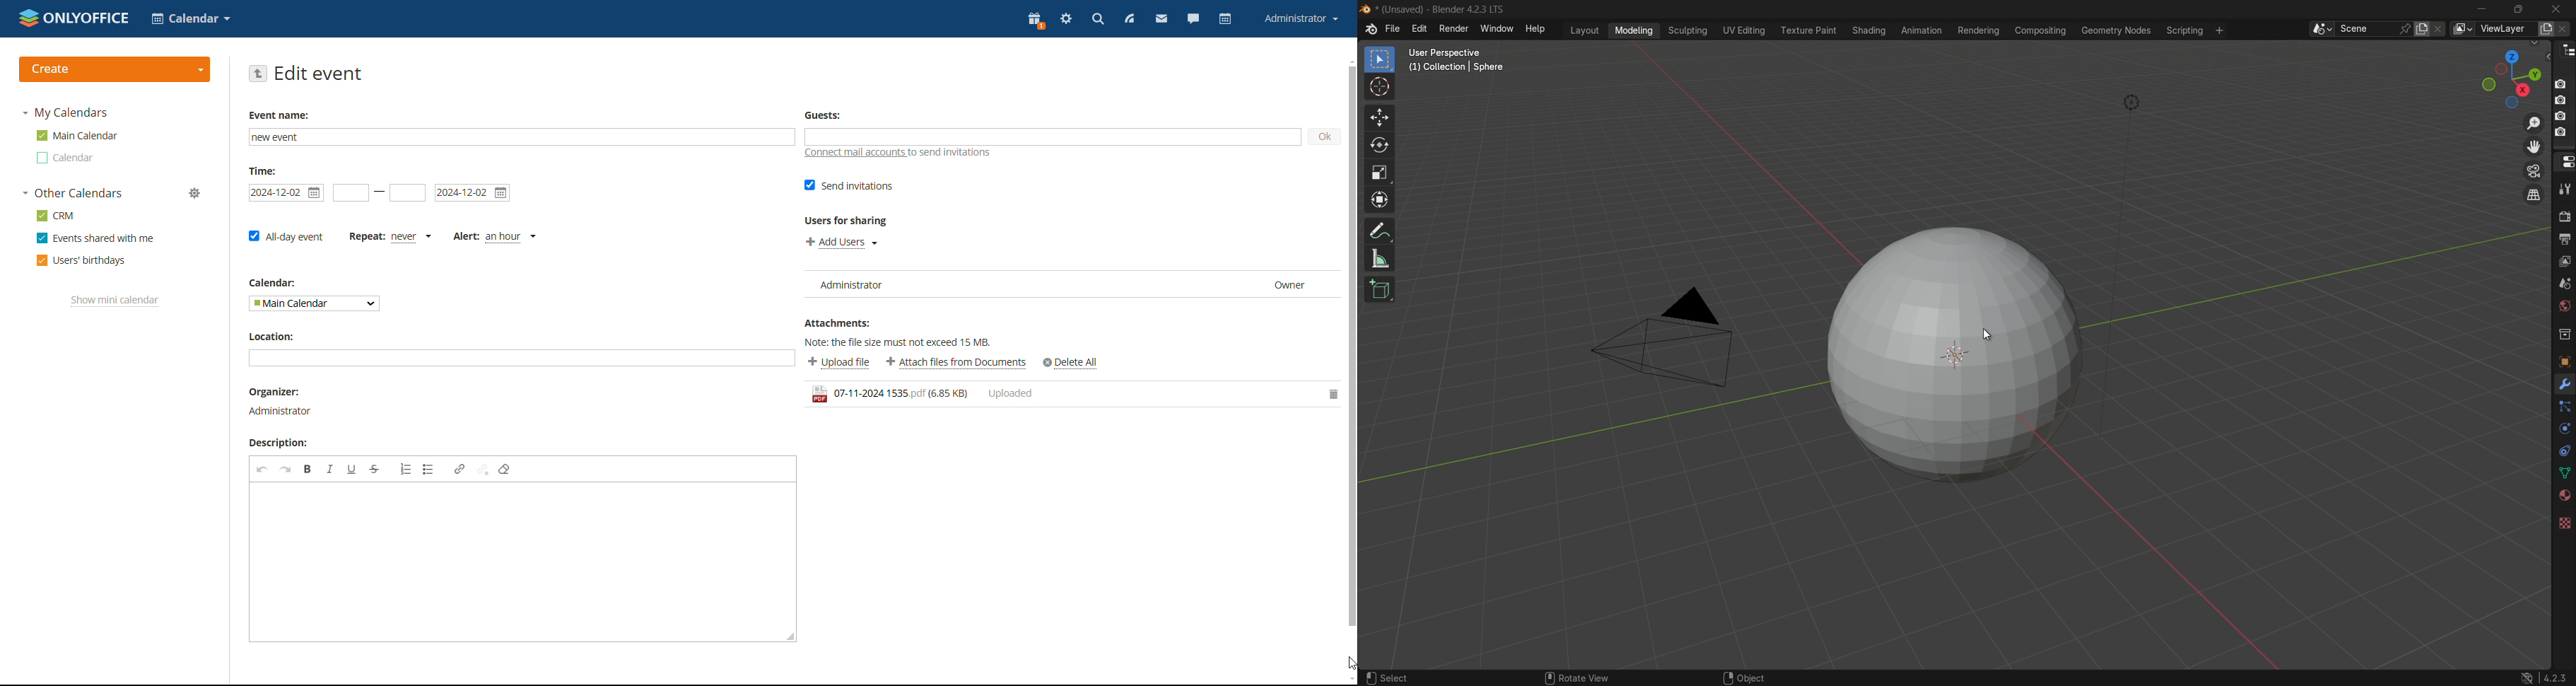 Image resolution: width=2576 pixels, height=700 pixels. What do you see at coordinates (2564, 495) in the screenshot?
I see `material` at bounding box center [2564, 495].